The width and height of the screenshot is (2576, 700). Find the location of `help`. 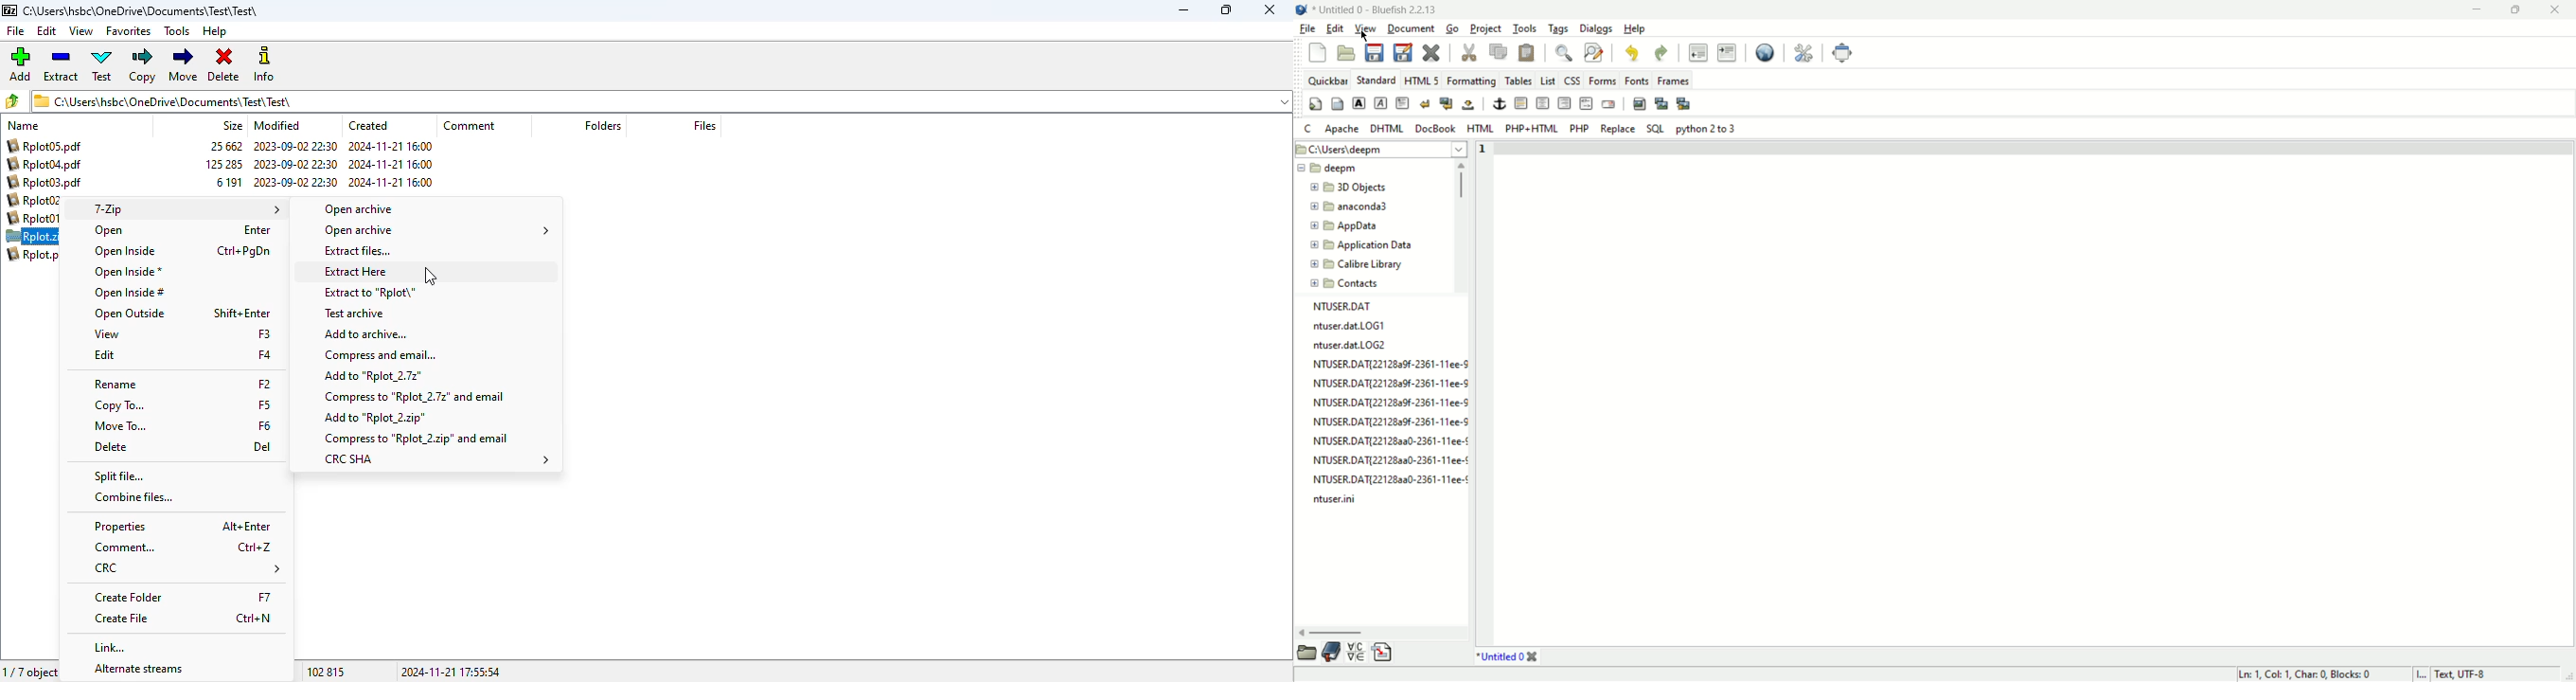

help is located at coordinates (214, 32).